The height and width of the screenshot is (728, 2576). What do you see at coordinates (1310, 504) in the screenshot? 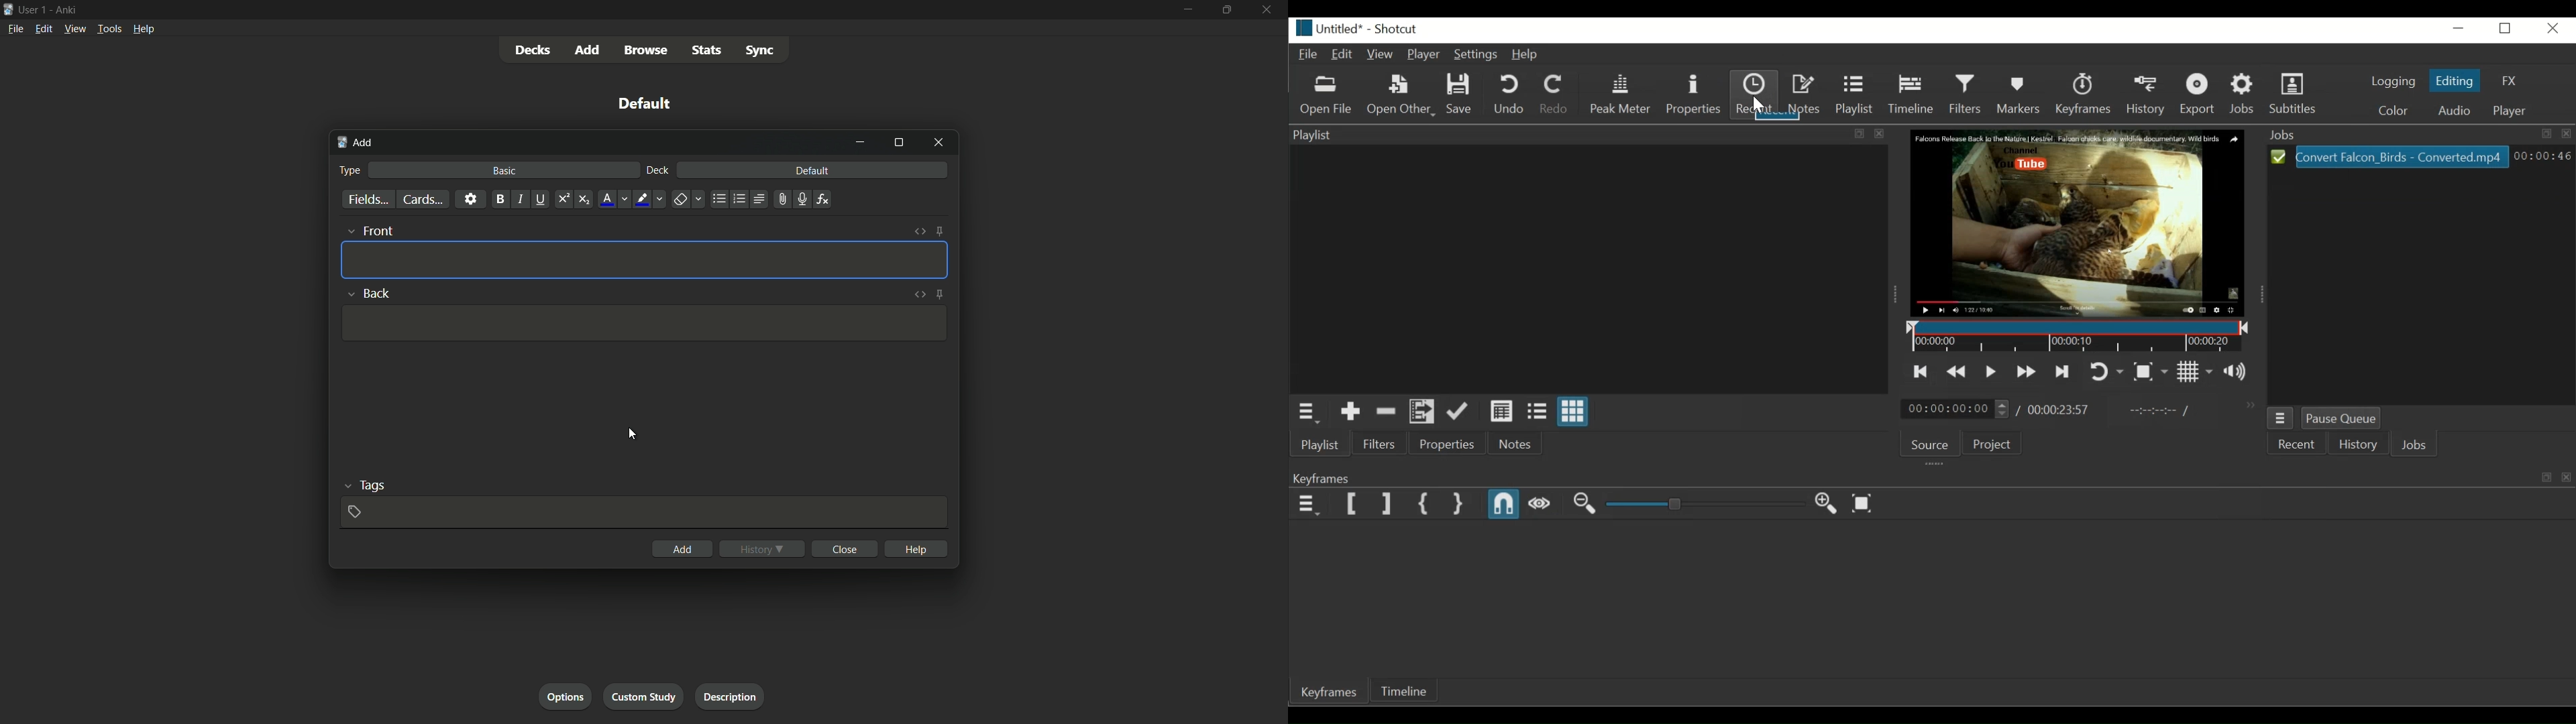
I see `Keyframe menu` at bounding box center [1310, 504].